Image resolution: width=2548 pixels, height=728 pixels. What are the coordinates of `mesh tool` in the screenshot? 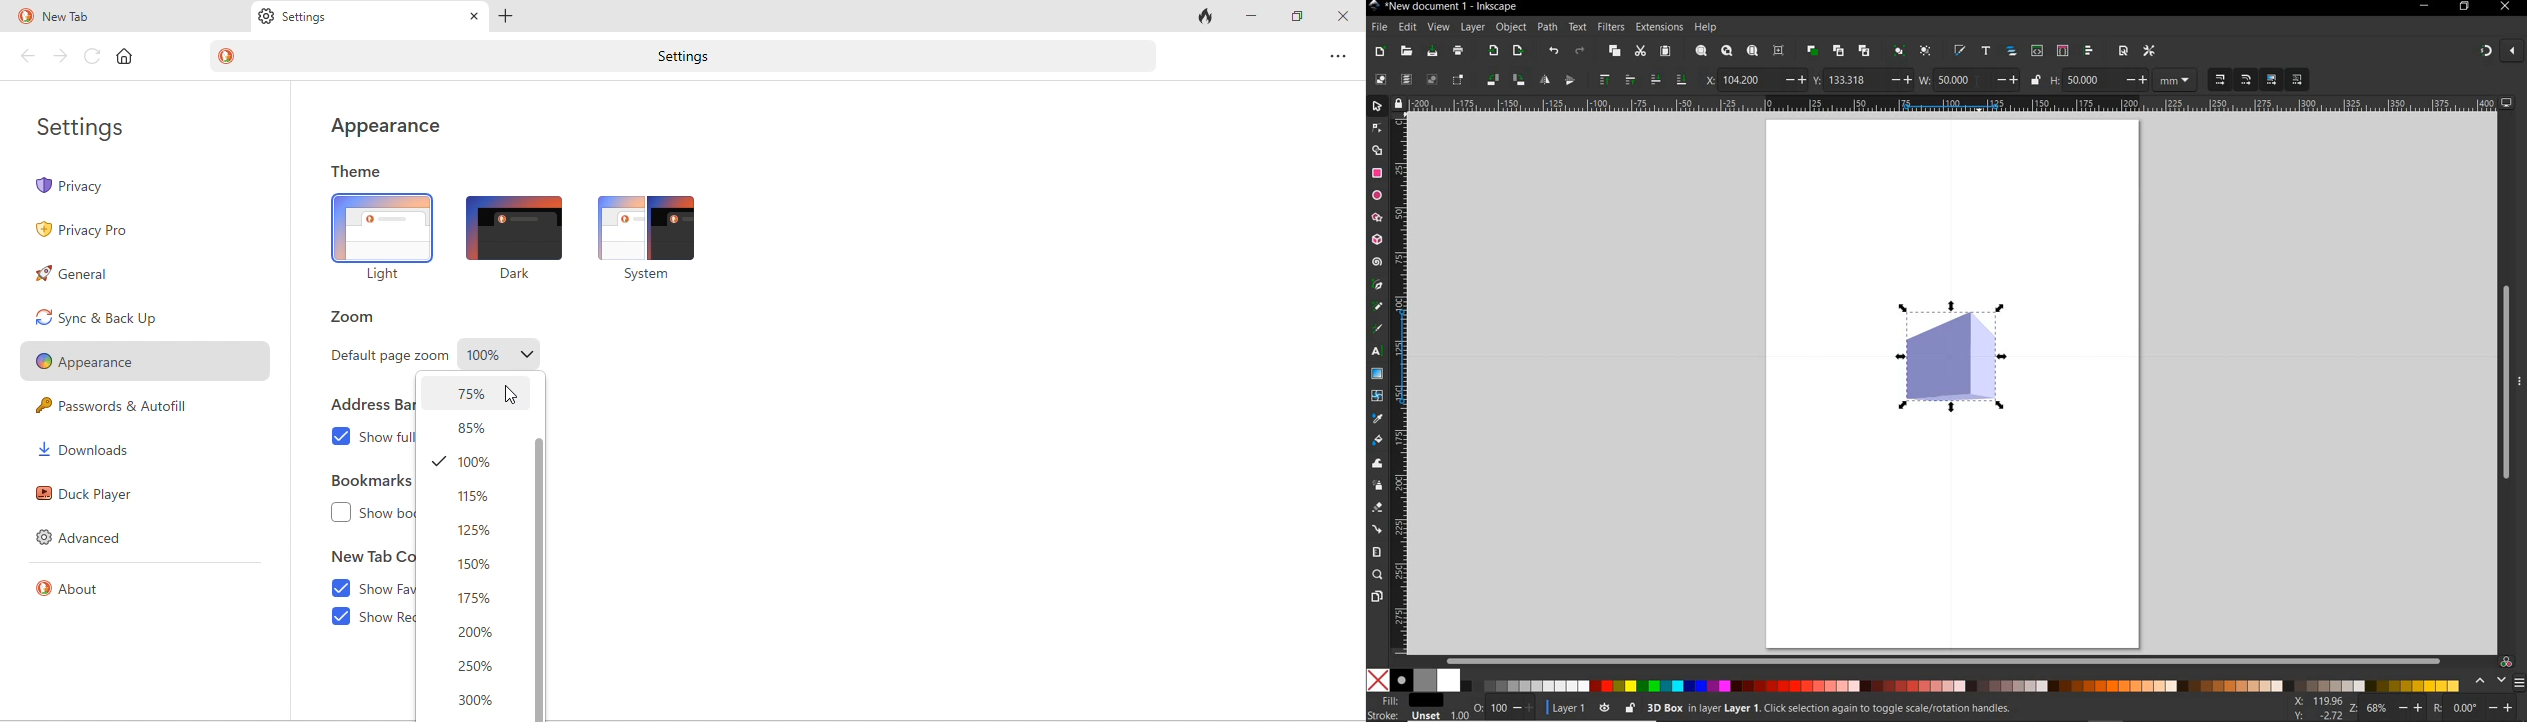 It's located at (1378, 397).